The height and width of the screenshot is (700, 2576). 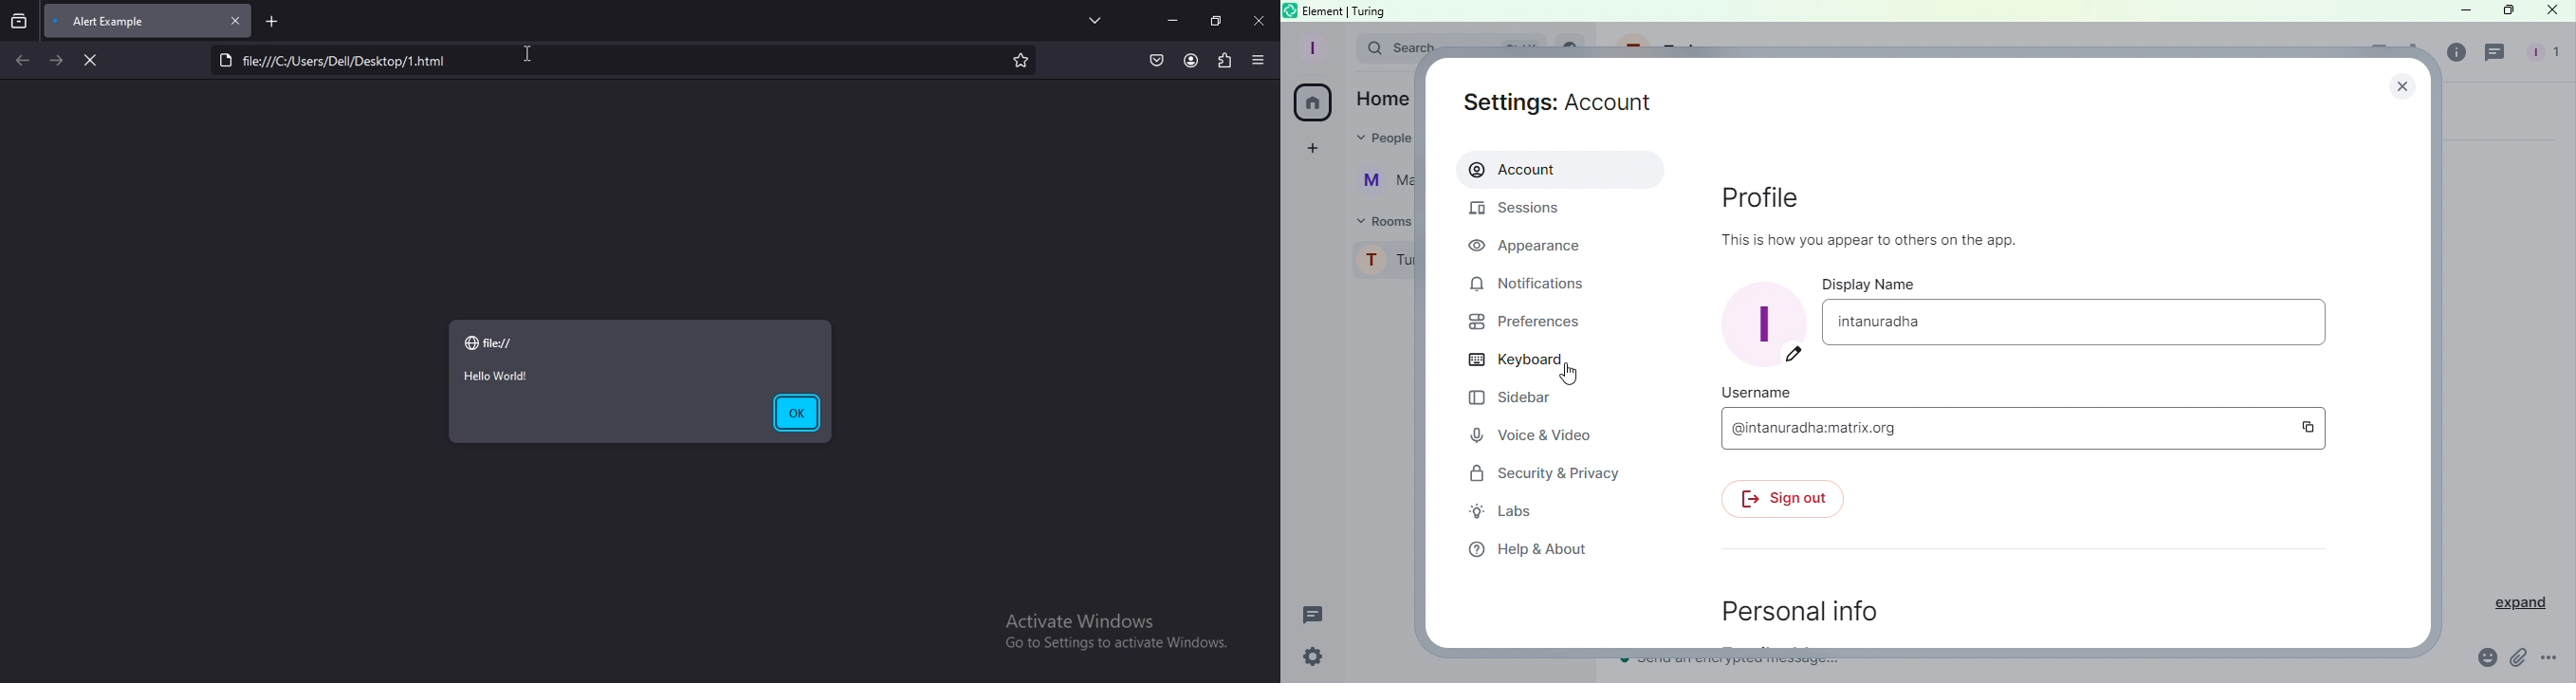 I want to click on refresh, so click(x=90, y=62).